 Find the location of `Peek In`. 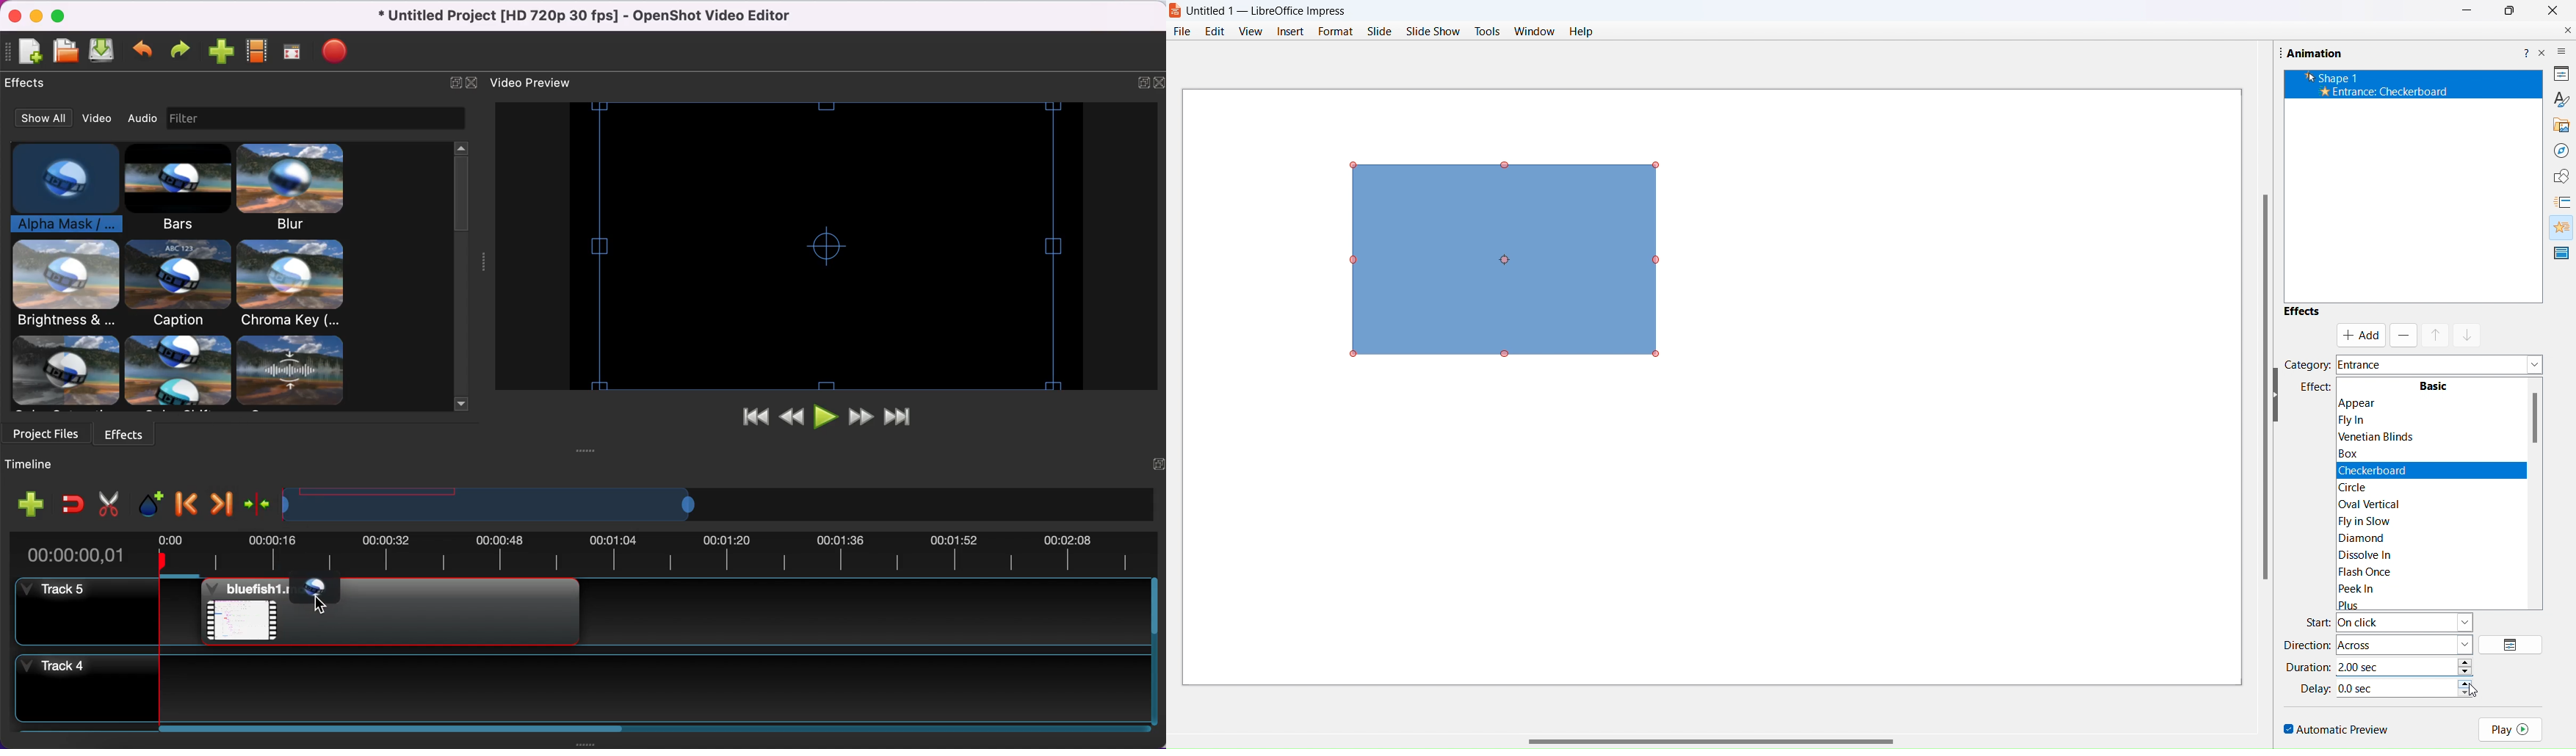

Peek In is located at coordinates (2390, 589).